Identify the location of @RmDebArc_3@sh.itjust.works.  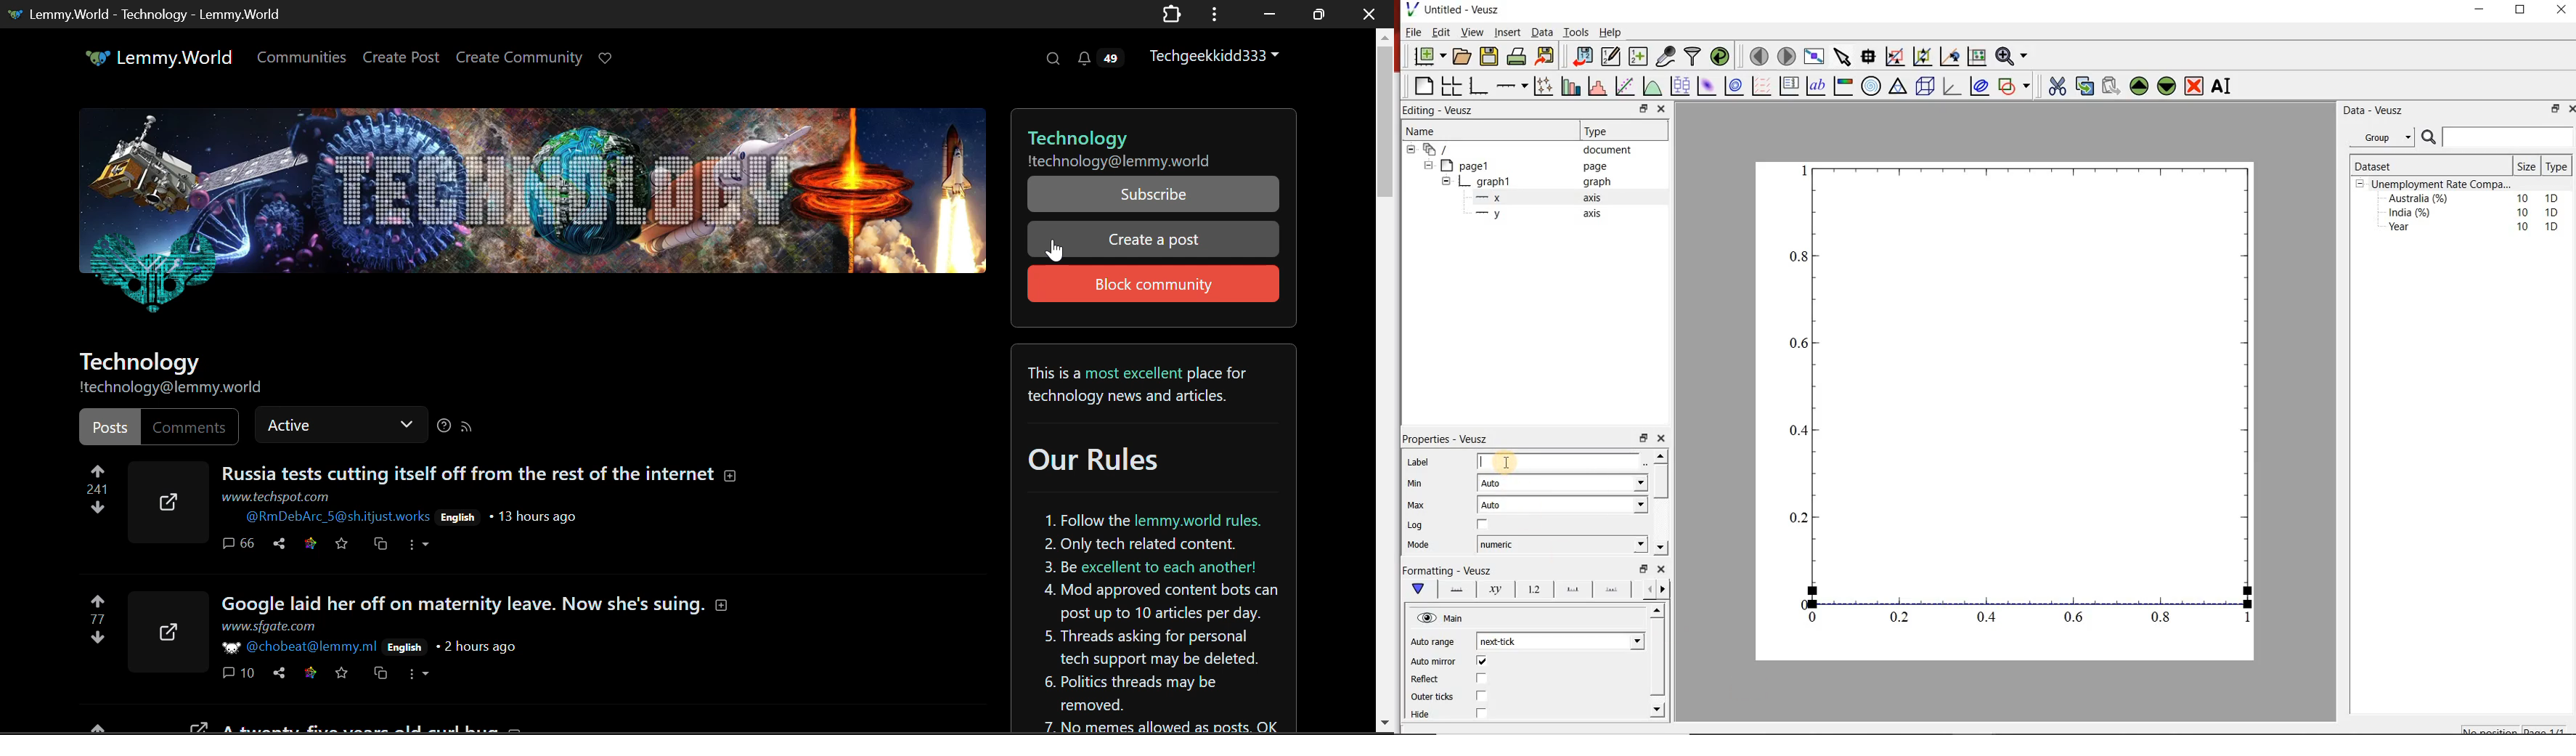
(337, 516).